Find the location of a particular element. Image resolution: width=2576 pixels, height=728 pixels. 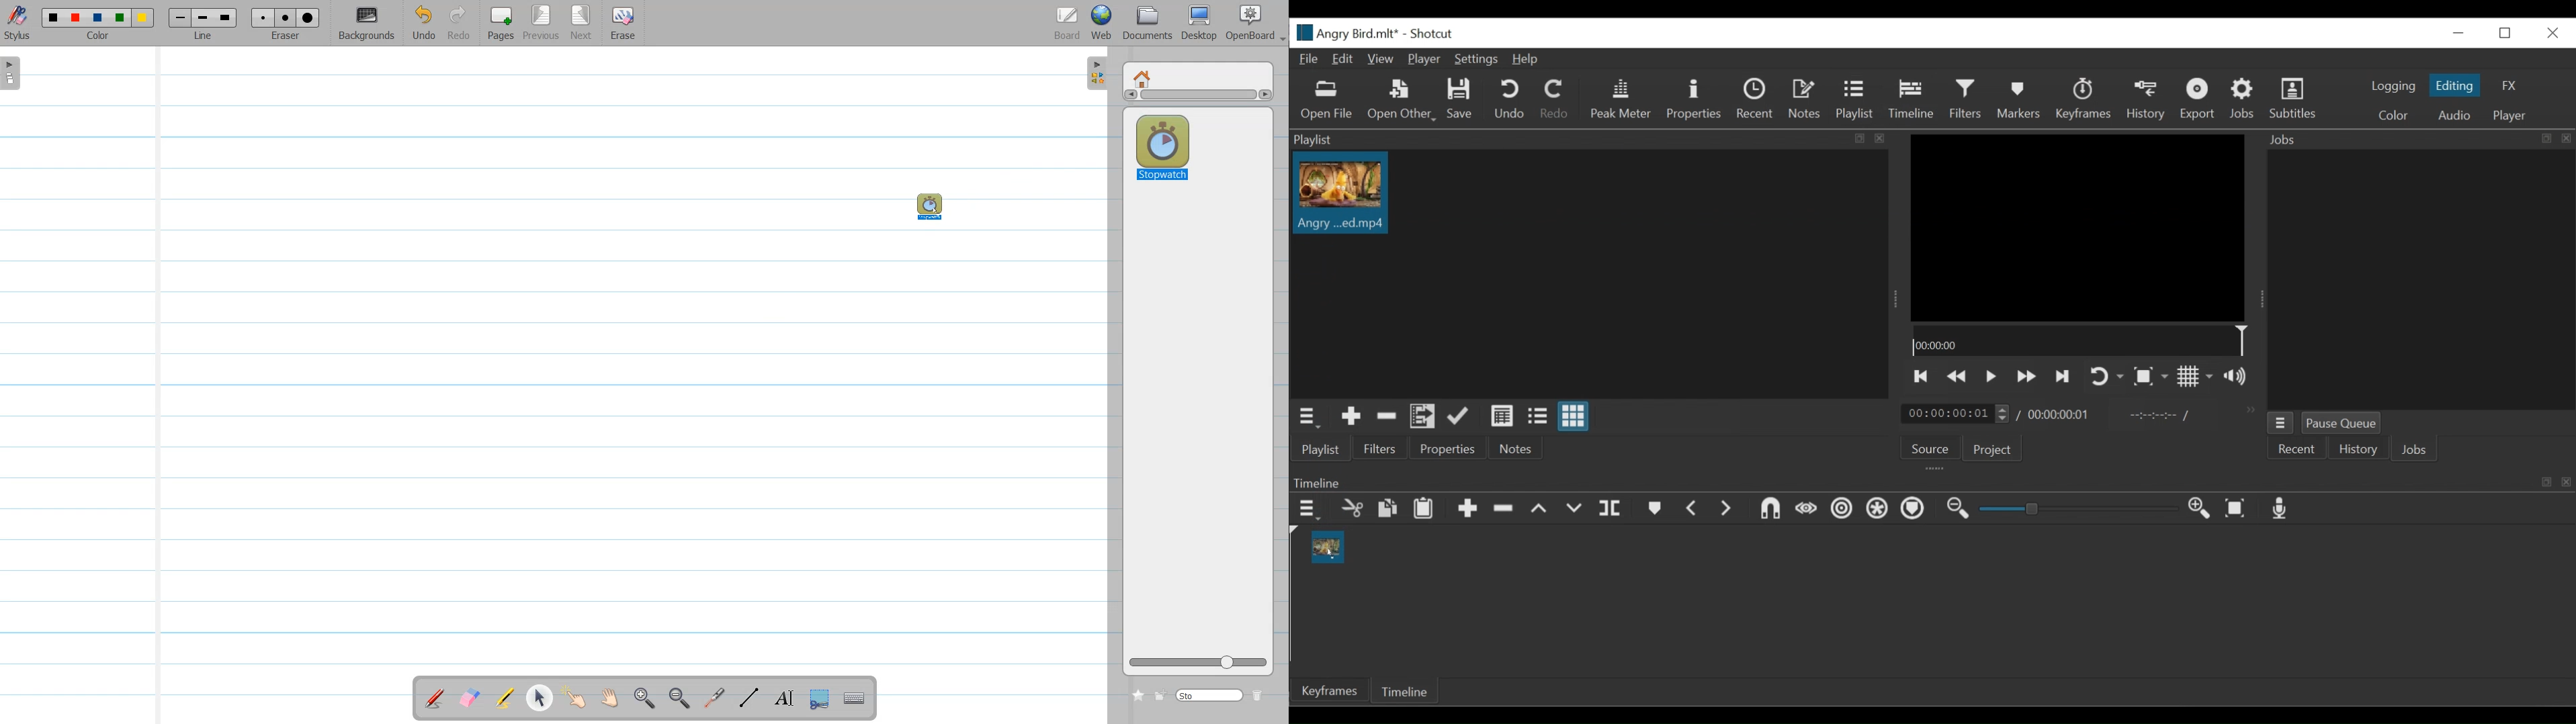

Edit is located at coordinates (1344, 59).